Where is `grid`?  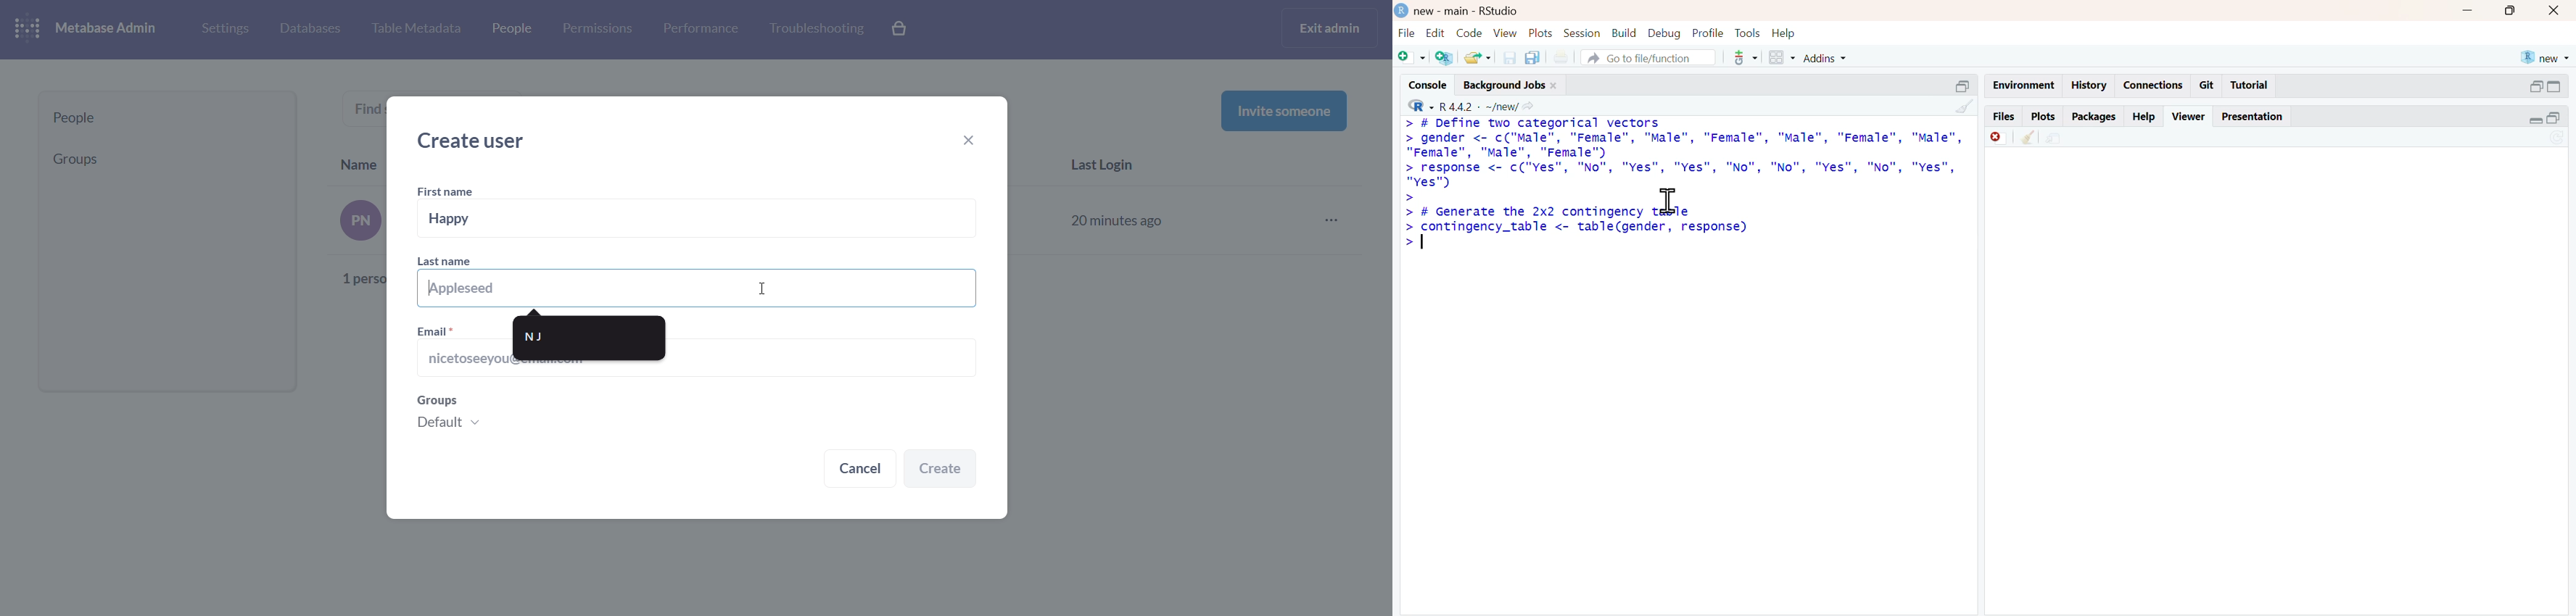 grid is located at coordinates (1783, 57).